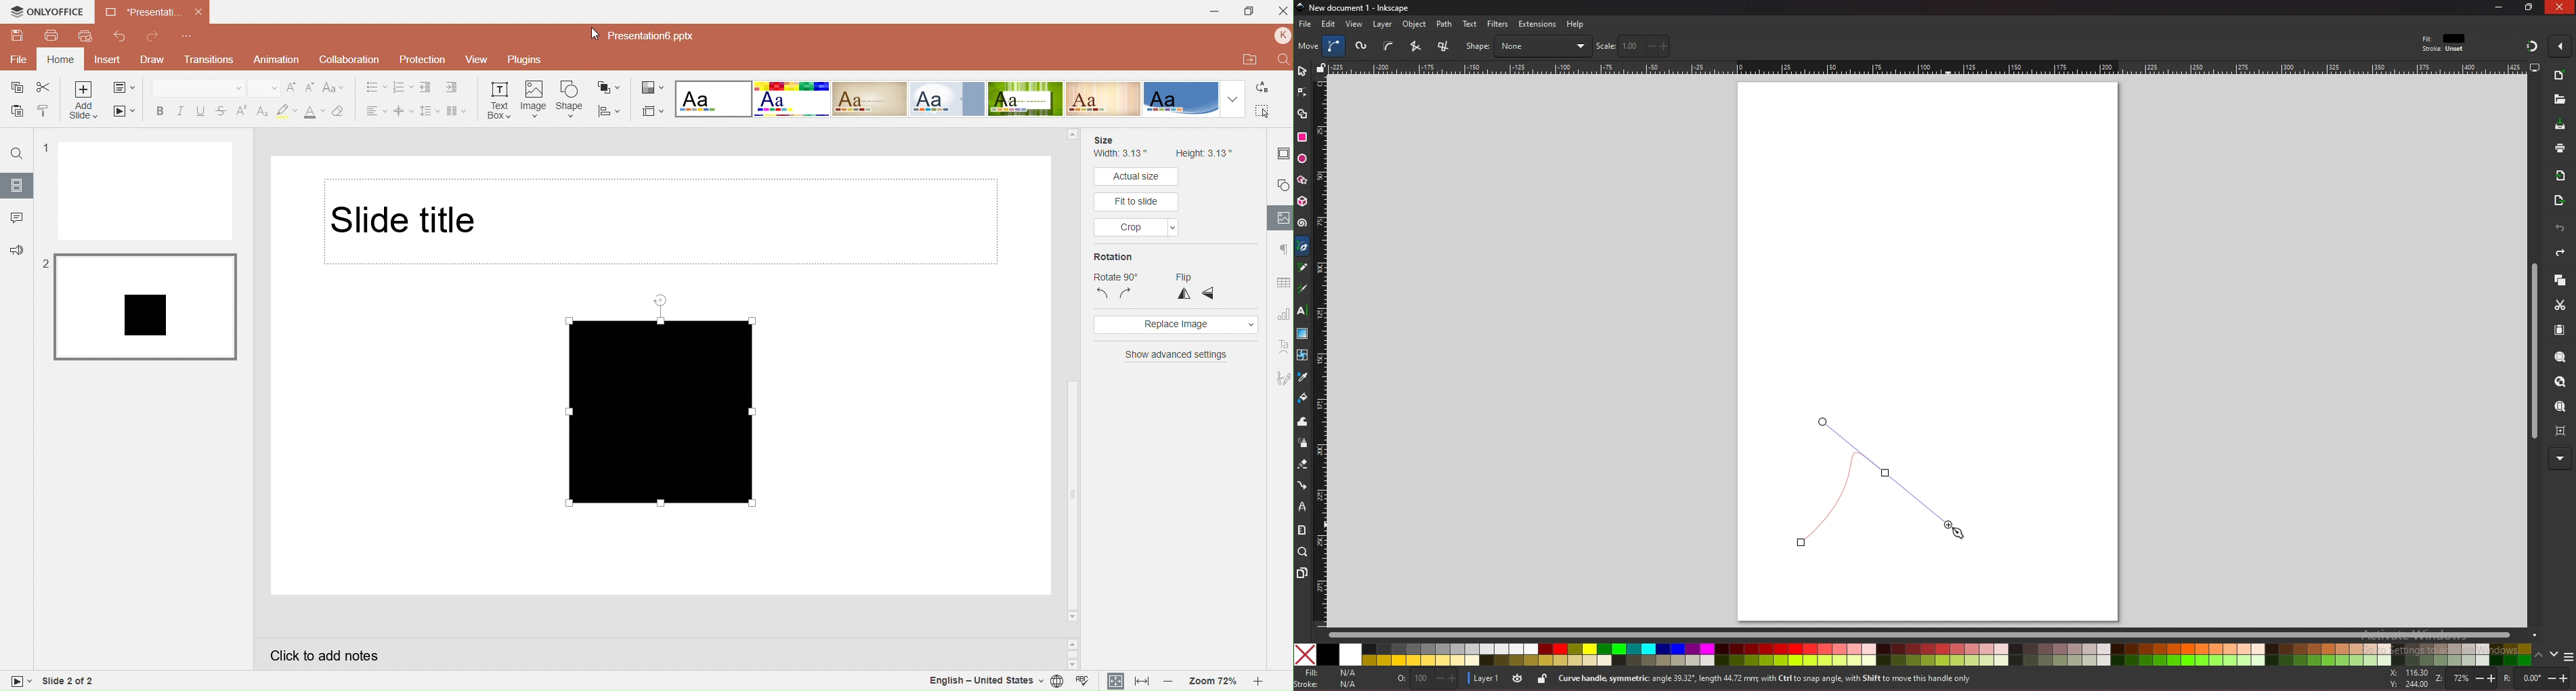  What do you see at coordinates (1185, 293) in the screenshot?
I see `vertical` at bounding box center [1185, 293].